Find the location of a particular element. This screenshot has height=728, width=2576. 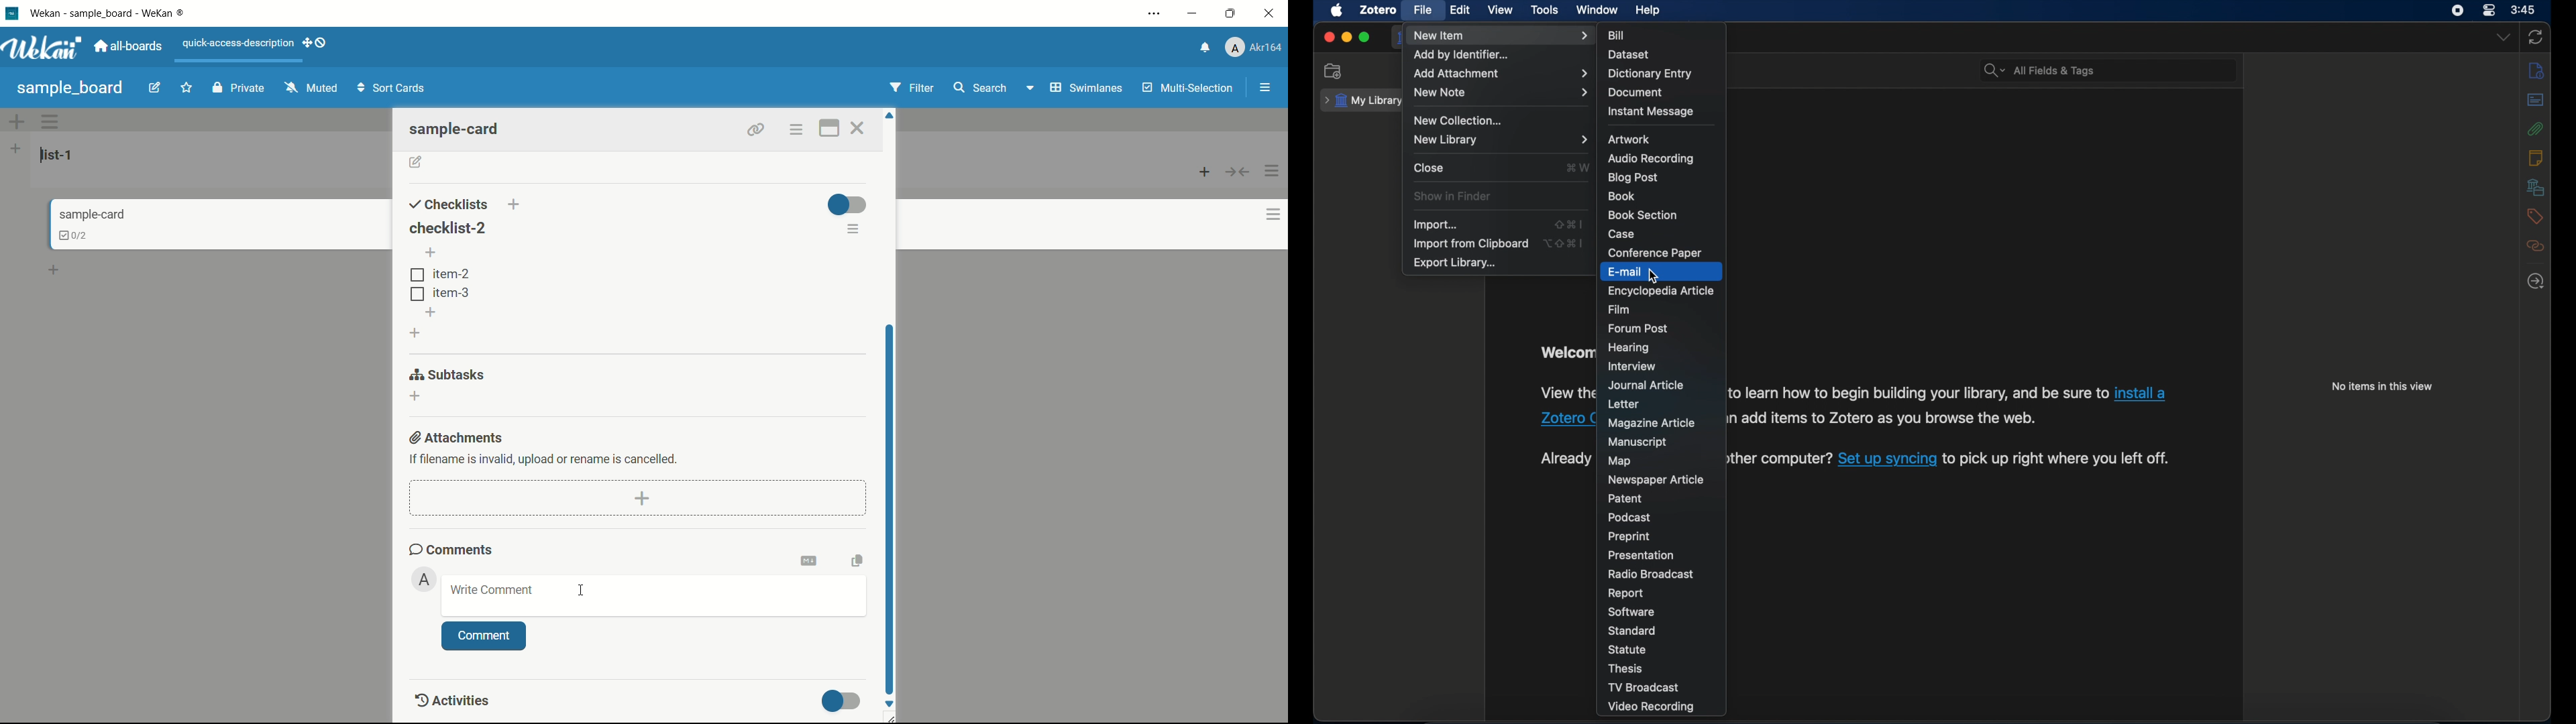

new collection is located at coordinates (1334, 71).